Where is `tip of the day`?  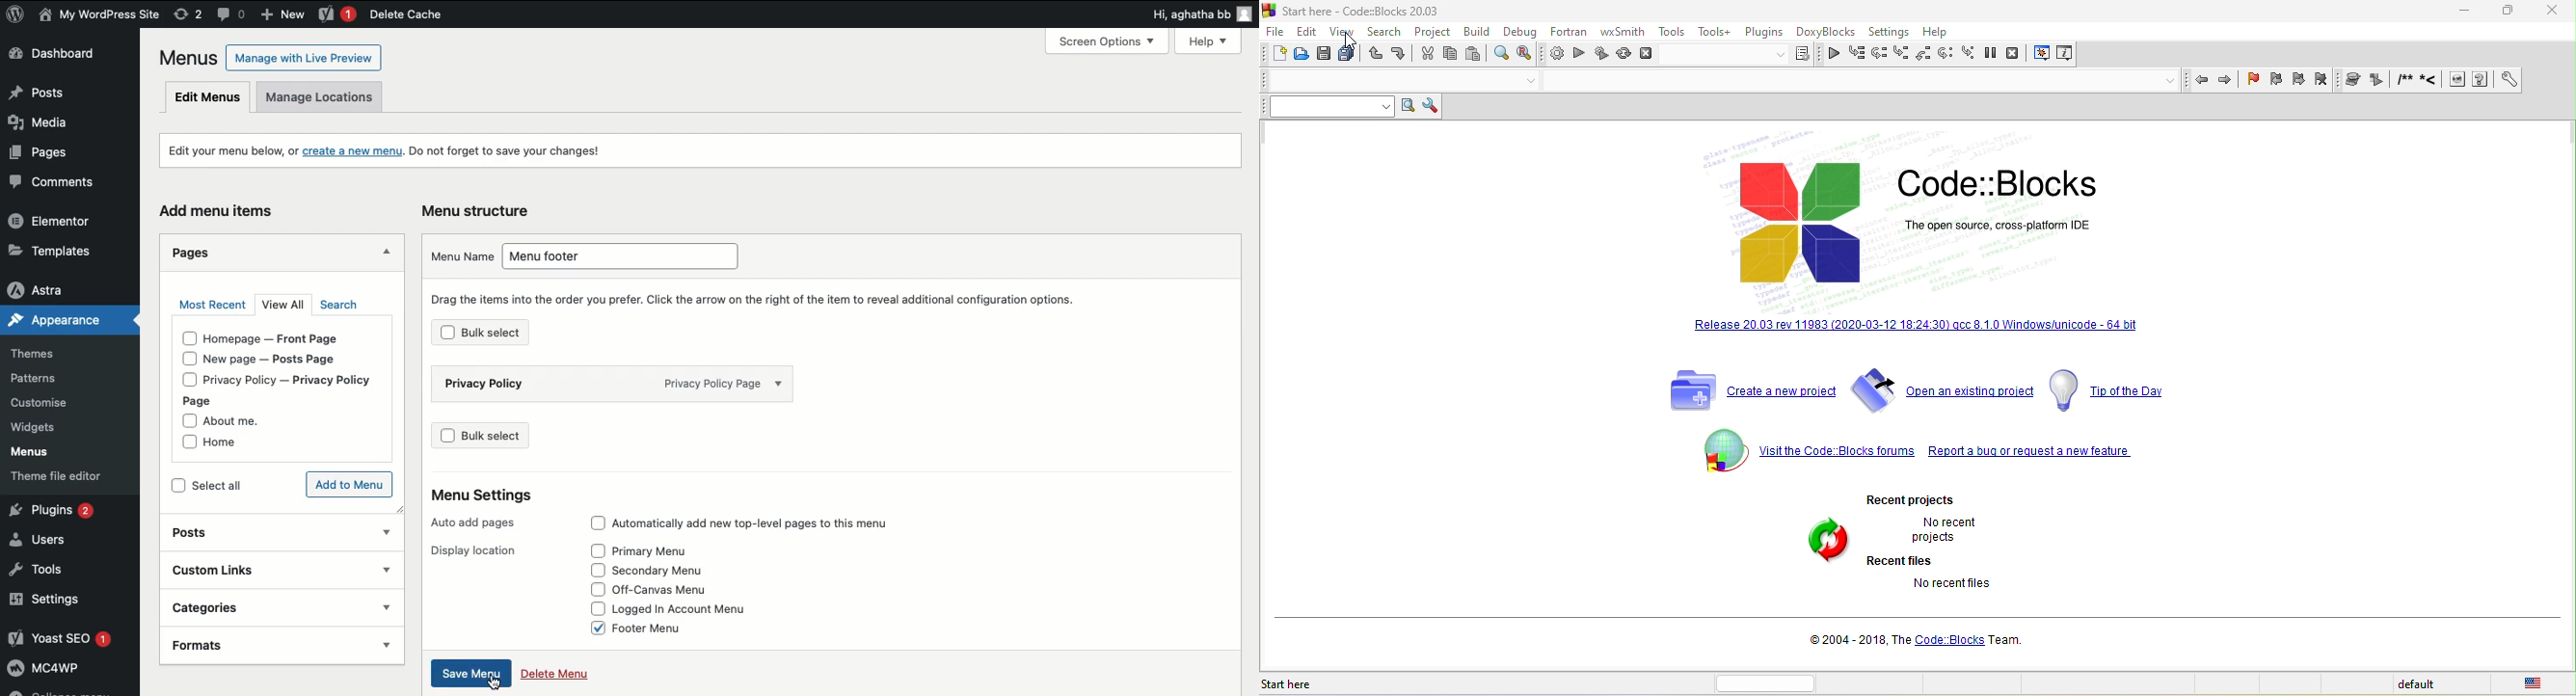
tip of the day is located at coordinates (2110, 389).